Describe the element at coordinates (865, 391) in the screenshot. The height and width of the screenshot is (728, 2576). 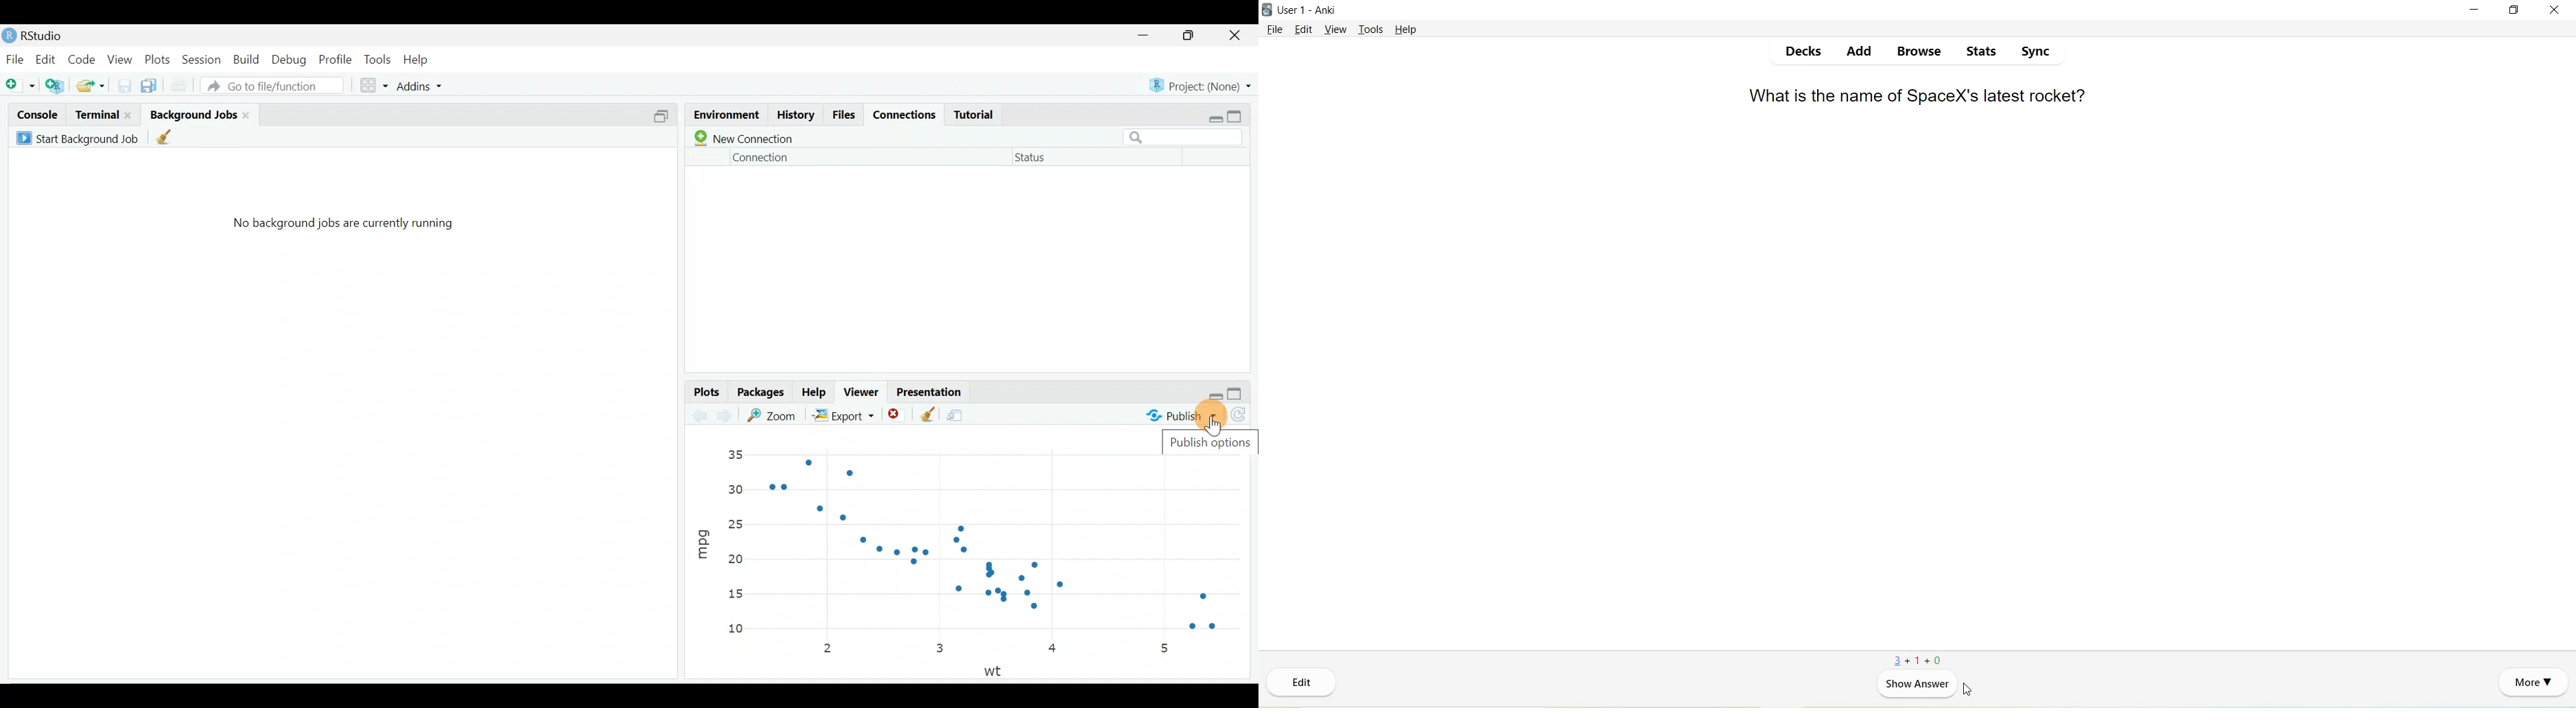
I see `Viewer` at that location.